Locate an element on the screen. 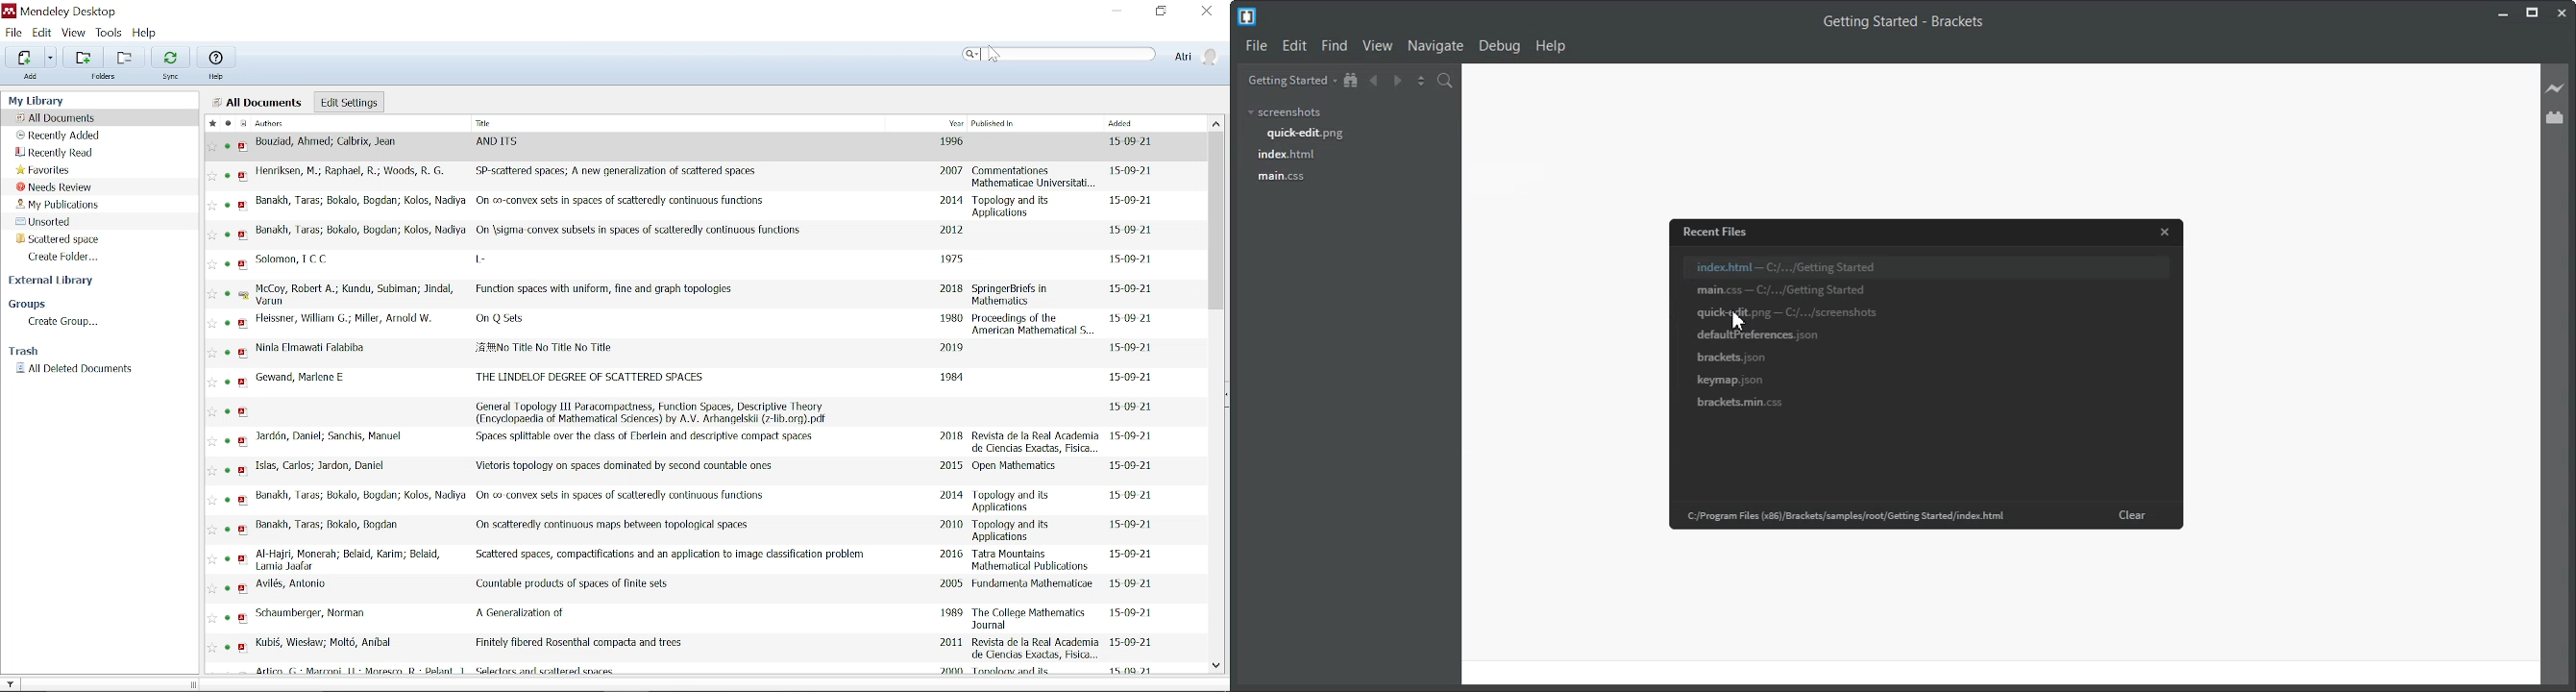  Add to favorite is located at coordinates (212, 588).